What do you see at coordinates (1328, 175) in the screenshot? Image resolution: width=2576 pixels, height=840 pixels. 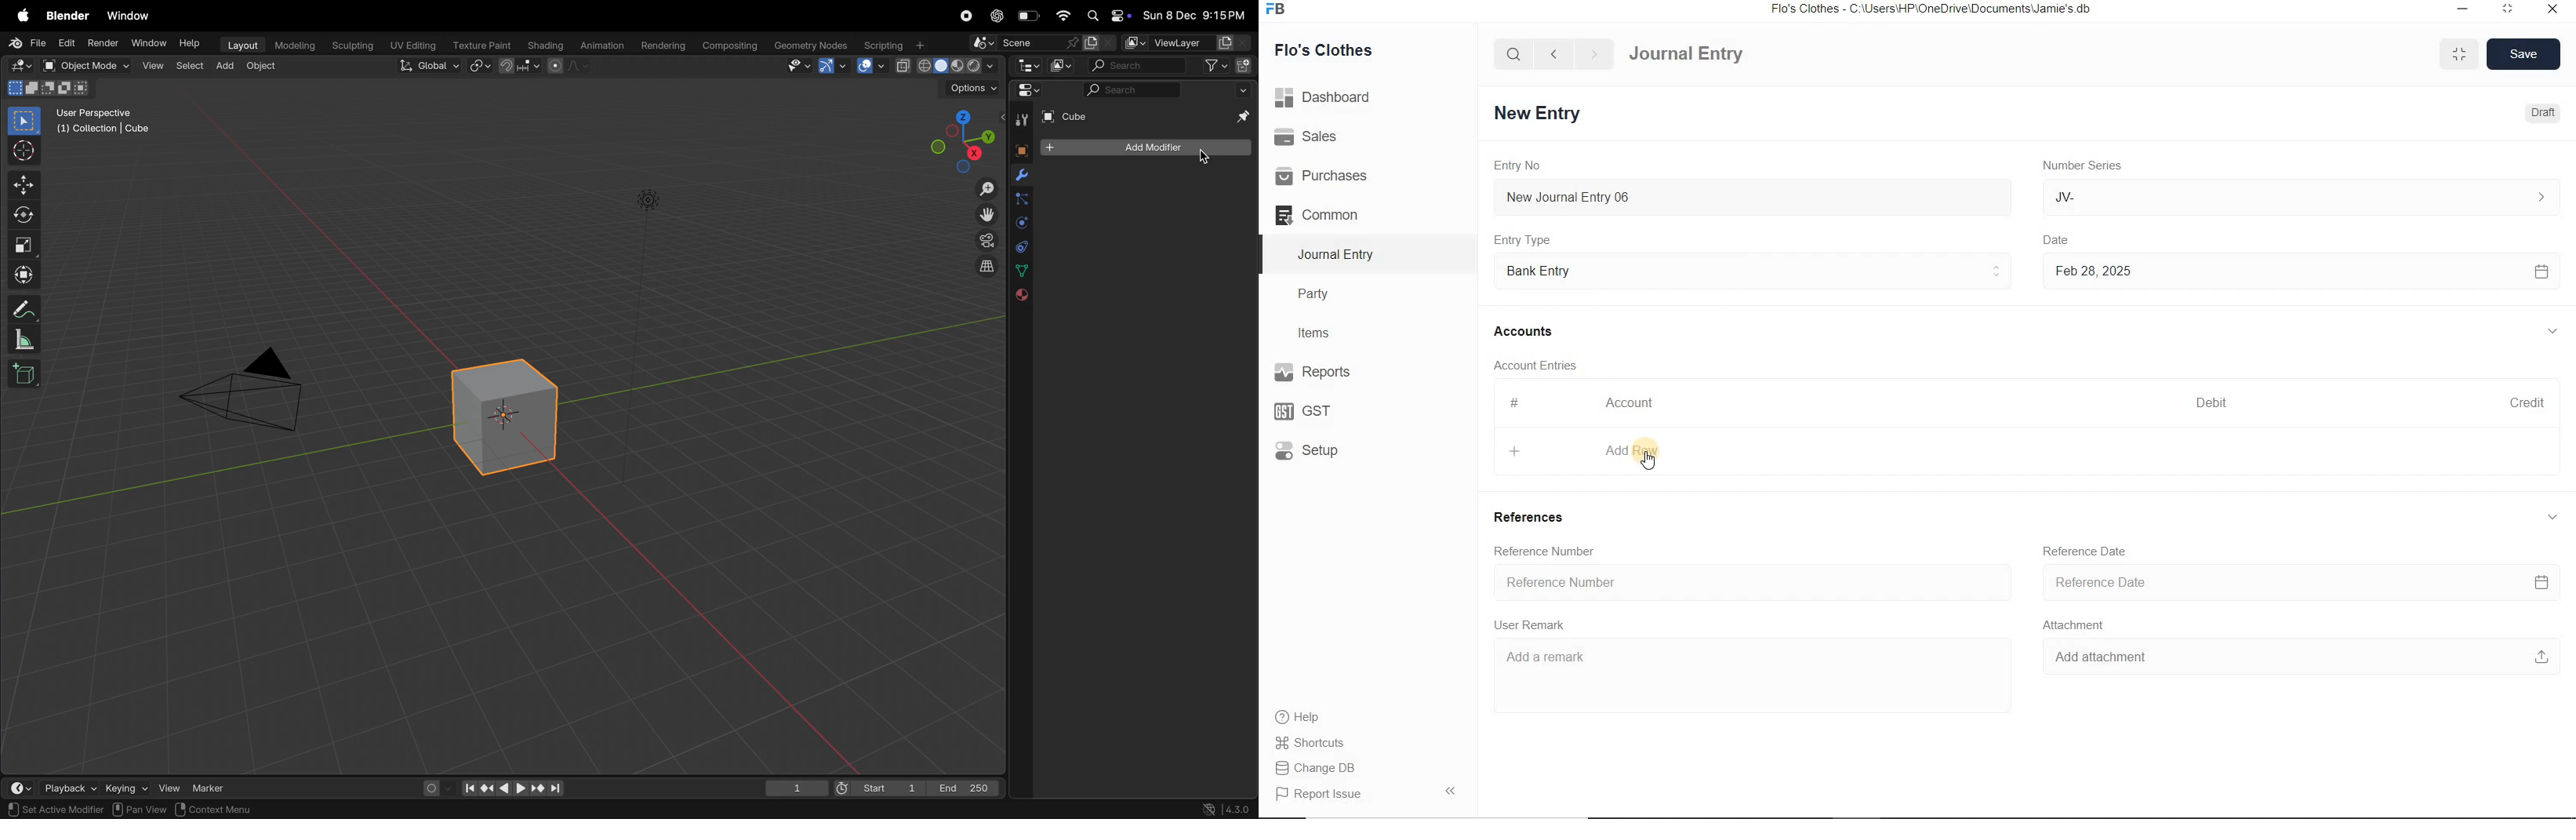 I see `Purchases` at bounding box center [1328, 175].